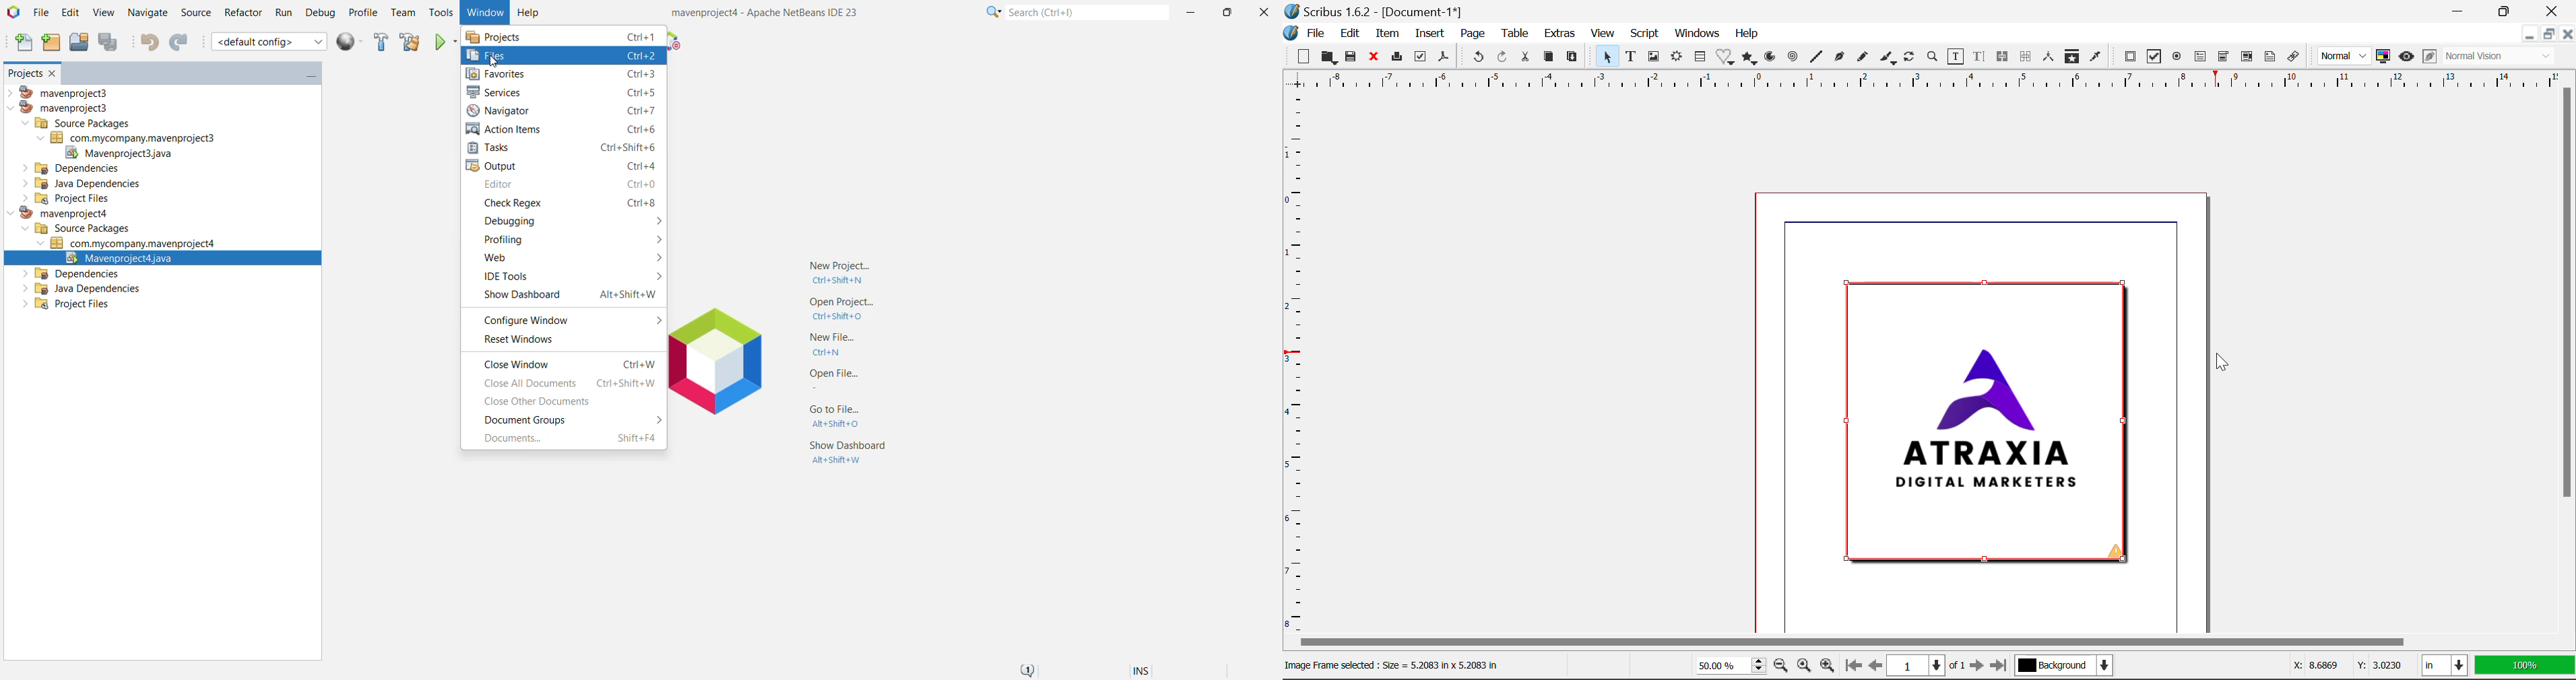  Describe the element at coordinates (1702, 59) in the screenshot. I see `Insert Table` at that location.